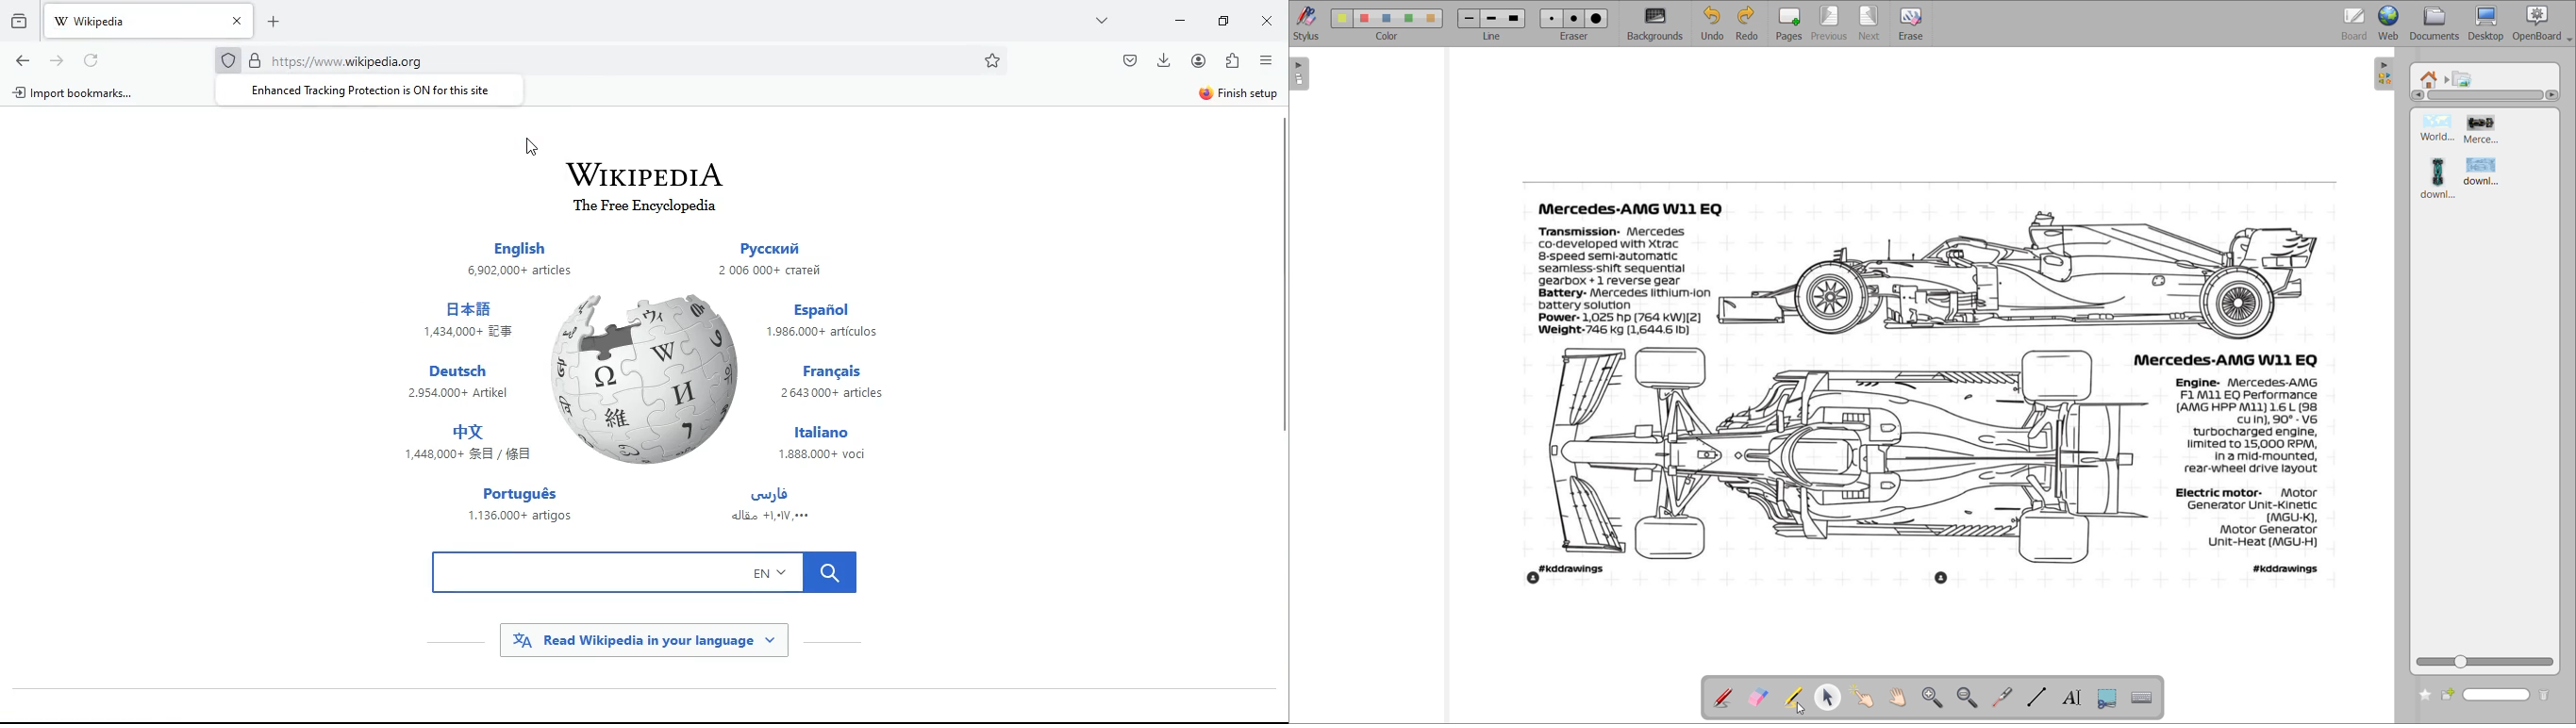 This screenshot has height=728, width=2576. Describe the element at coordinates (2482, 663) in the screenshot. I see `zoom slider` at that location.